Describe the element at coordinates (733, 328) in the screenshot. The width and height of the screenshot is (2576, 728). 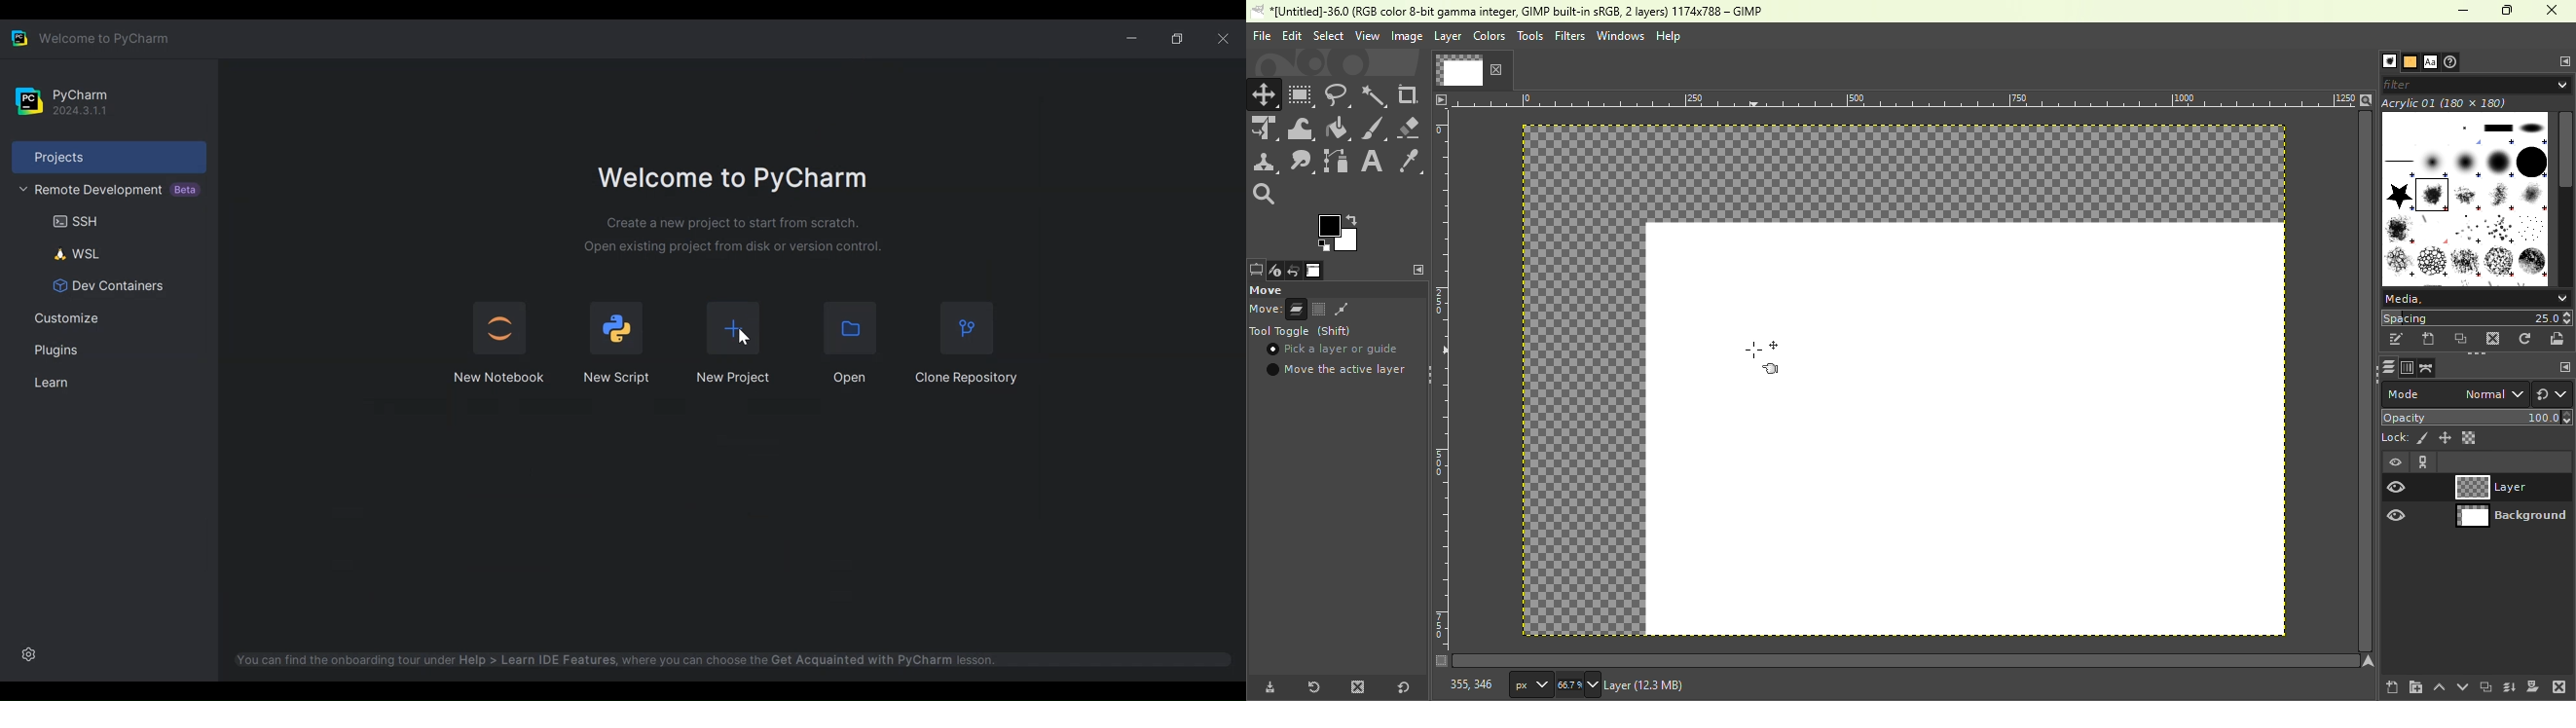
I see `Add` at that location.